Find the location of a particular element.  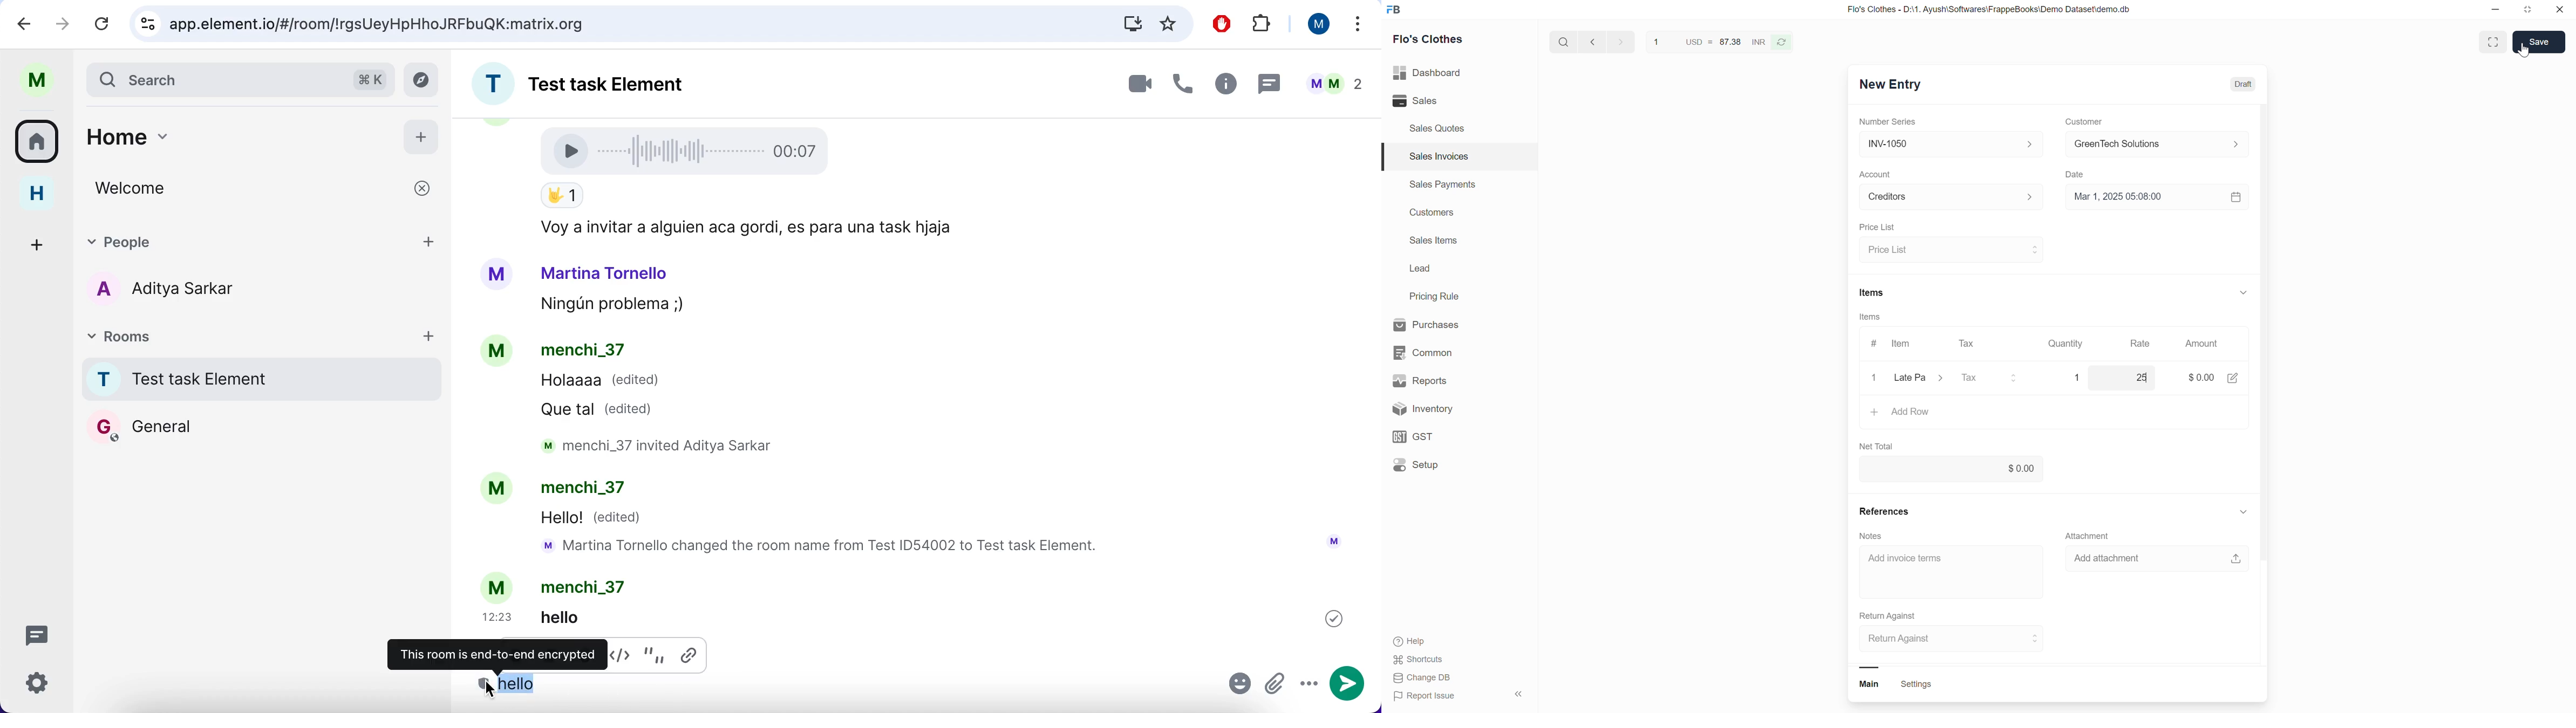

favorites is located at coordinates (1168, 25).